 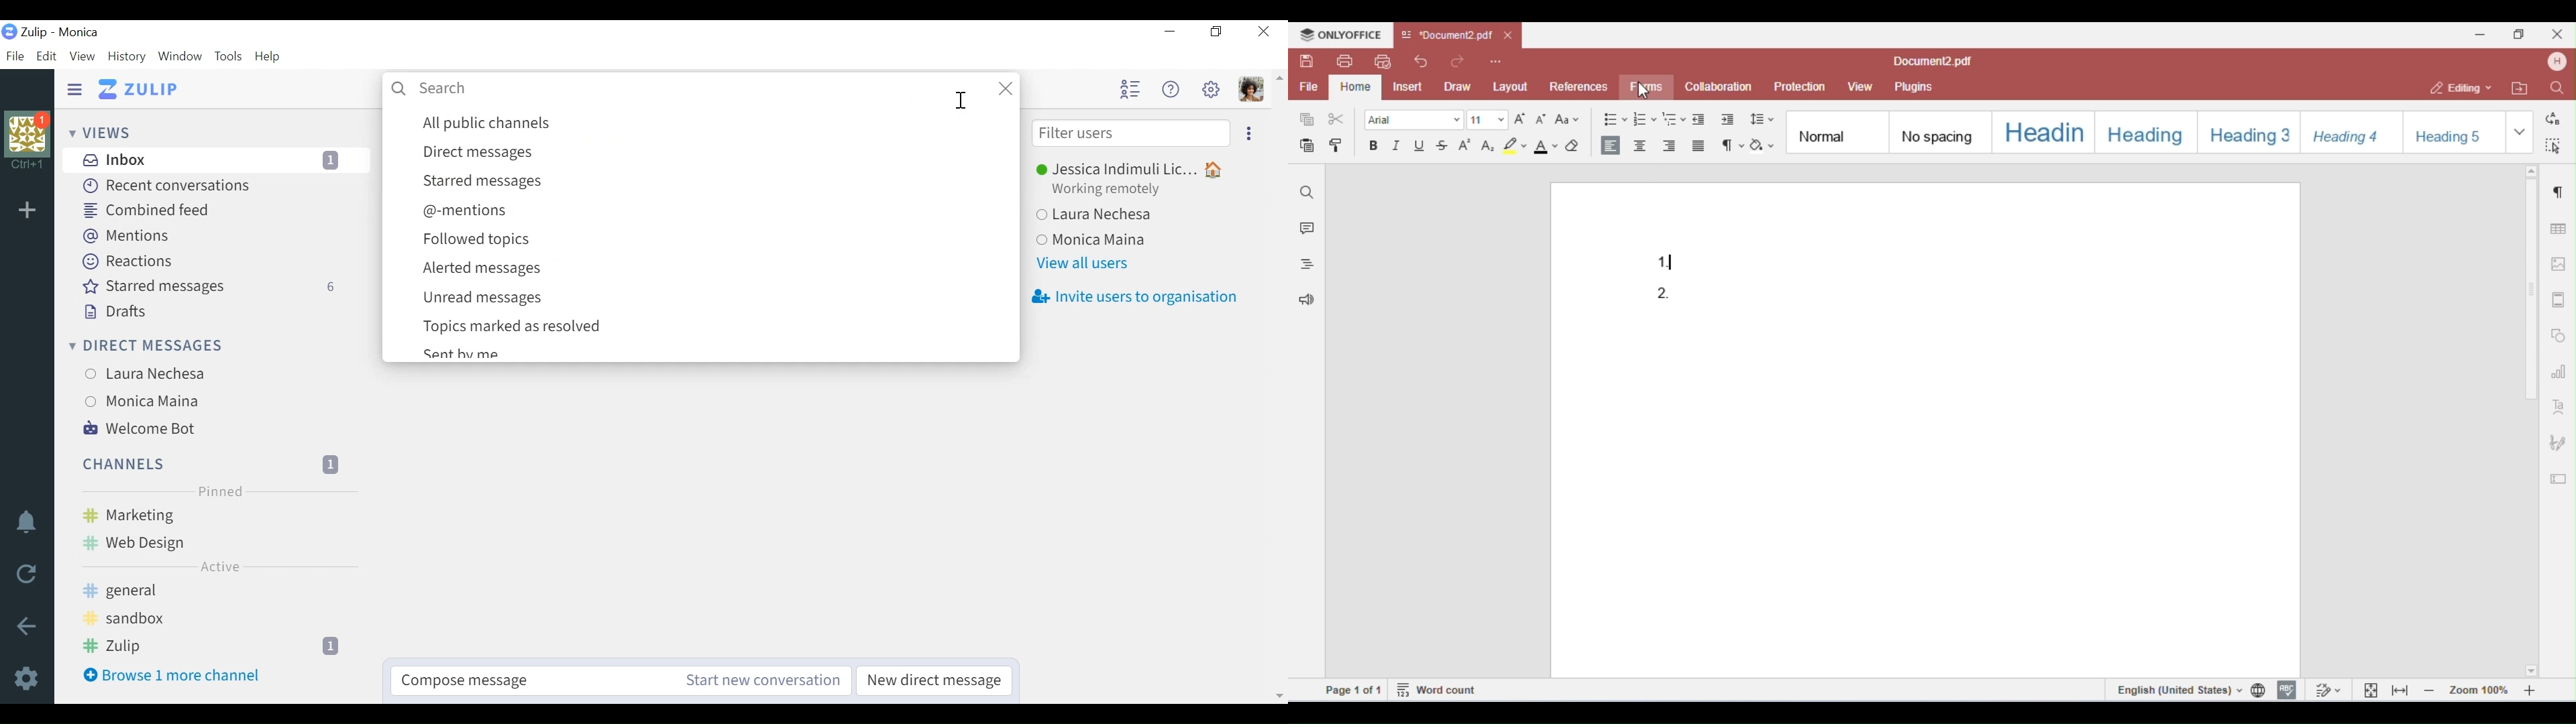 What do you see at coordinates (1212, 88) in the screenshot?
I see `Settings menu` at bounding box center [1212, 88].